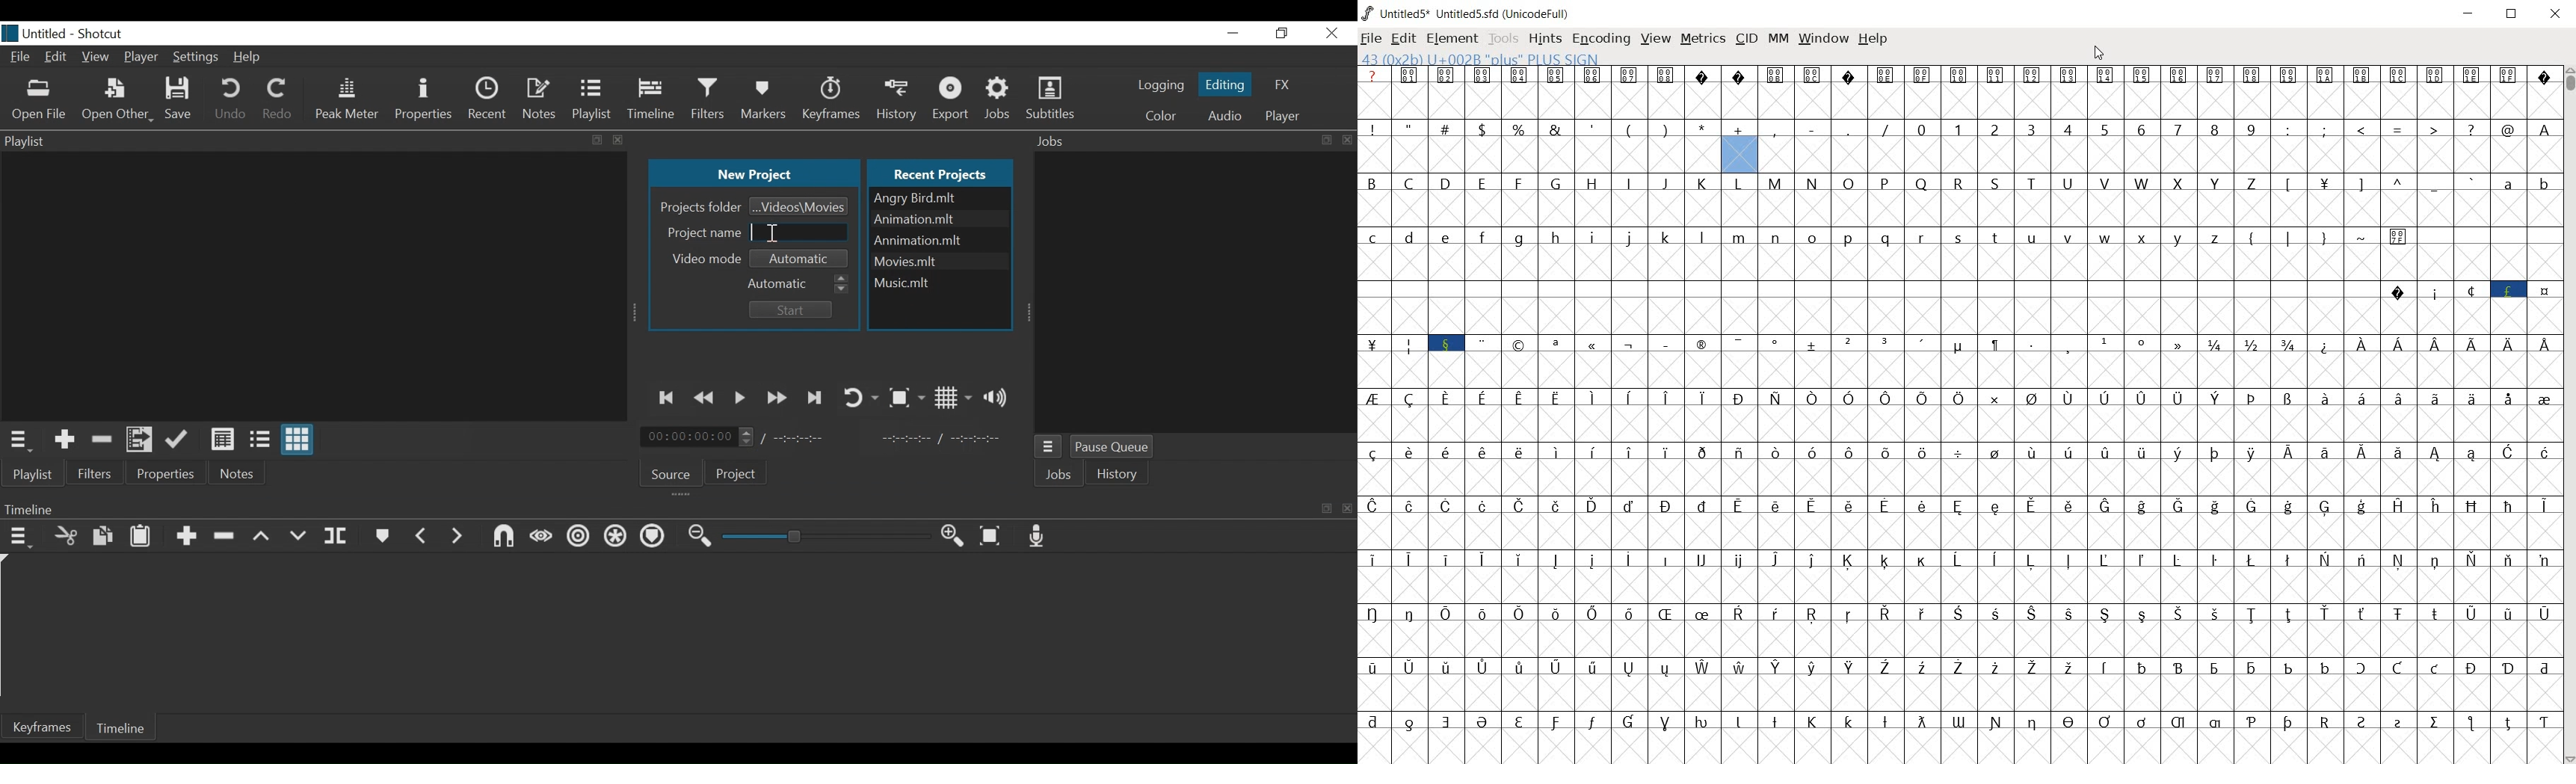 The image size is (2576, 784). I want to click on accented characters, so click(1653, 631).